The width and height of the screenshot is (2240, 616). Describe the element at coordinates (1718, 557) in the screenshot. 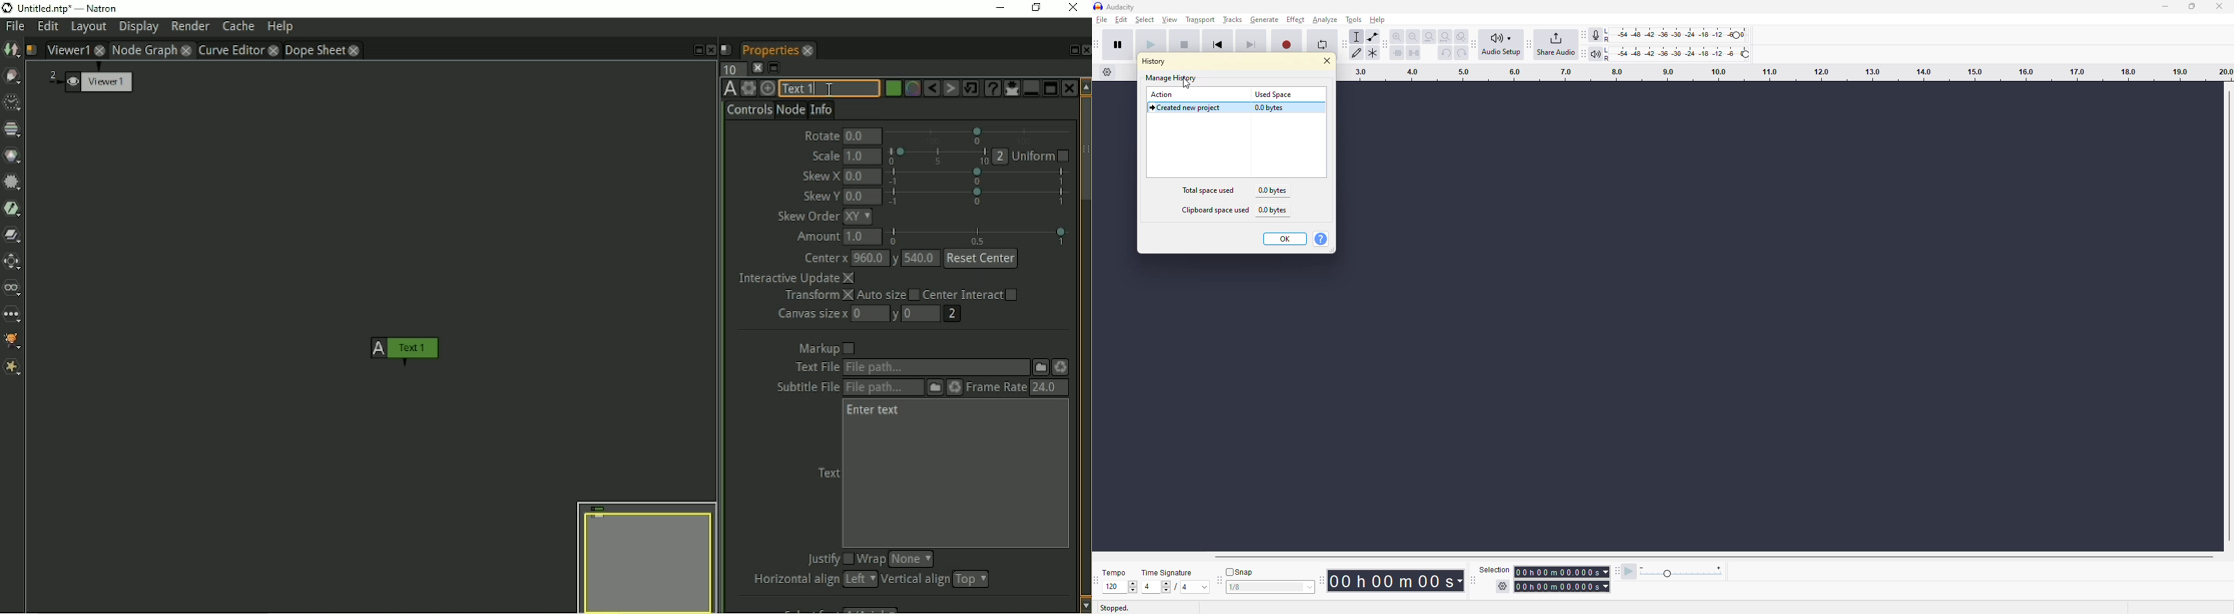

I see `horizontal scrollbar` at that location.